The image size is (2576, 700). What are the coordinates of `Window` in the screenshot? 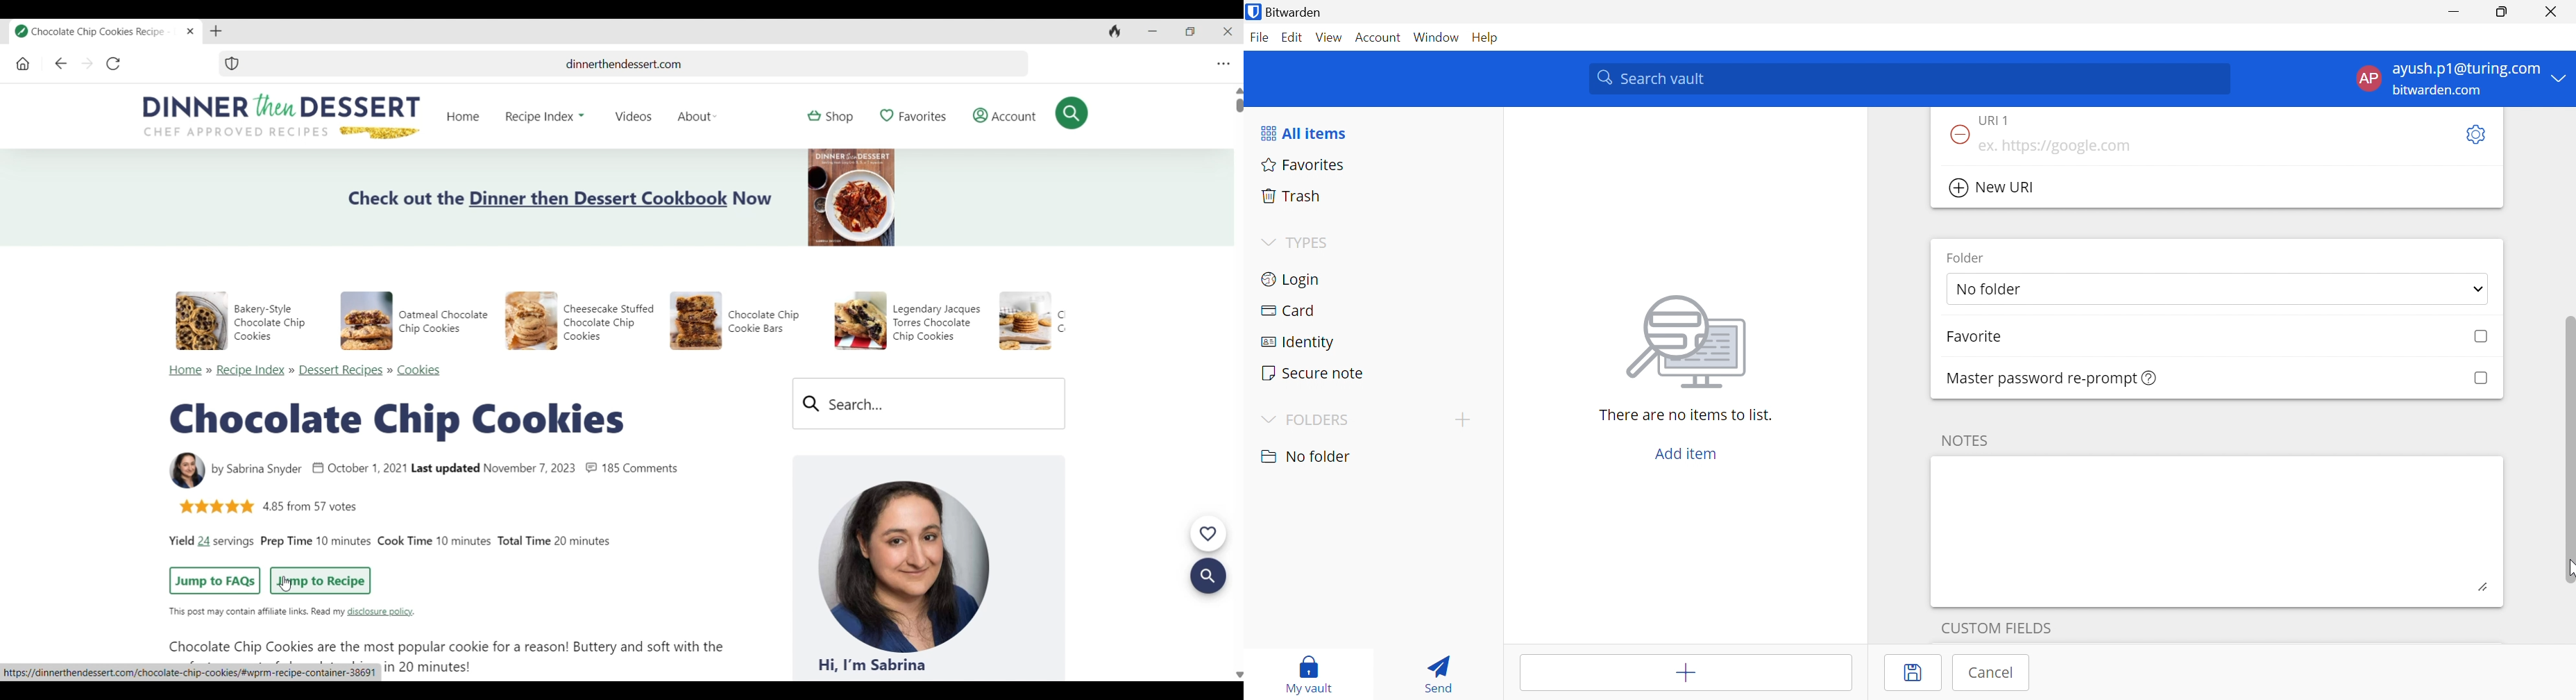 It's located at (1438, 38).